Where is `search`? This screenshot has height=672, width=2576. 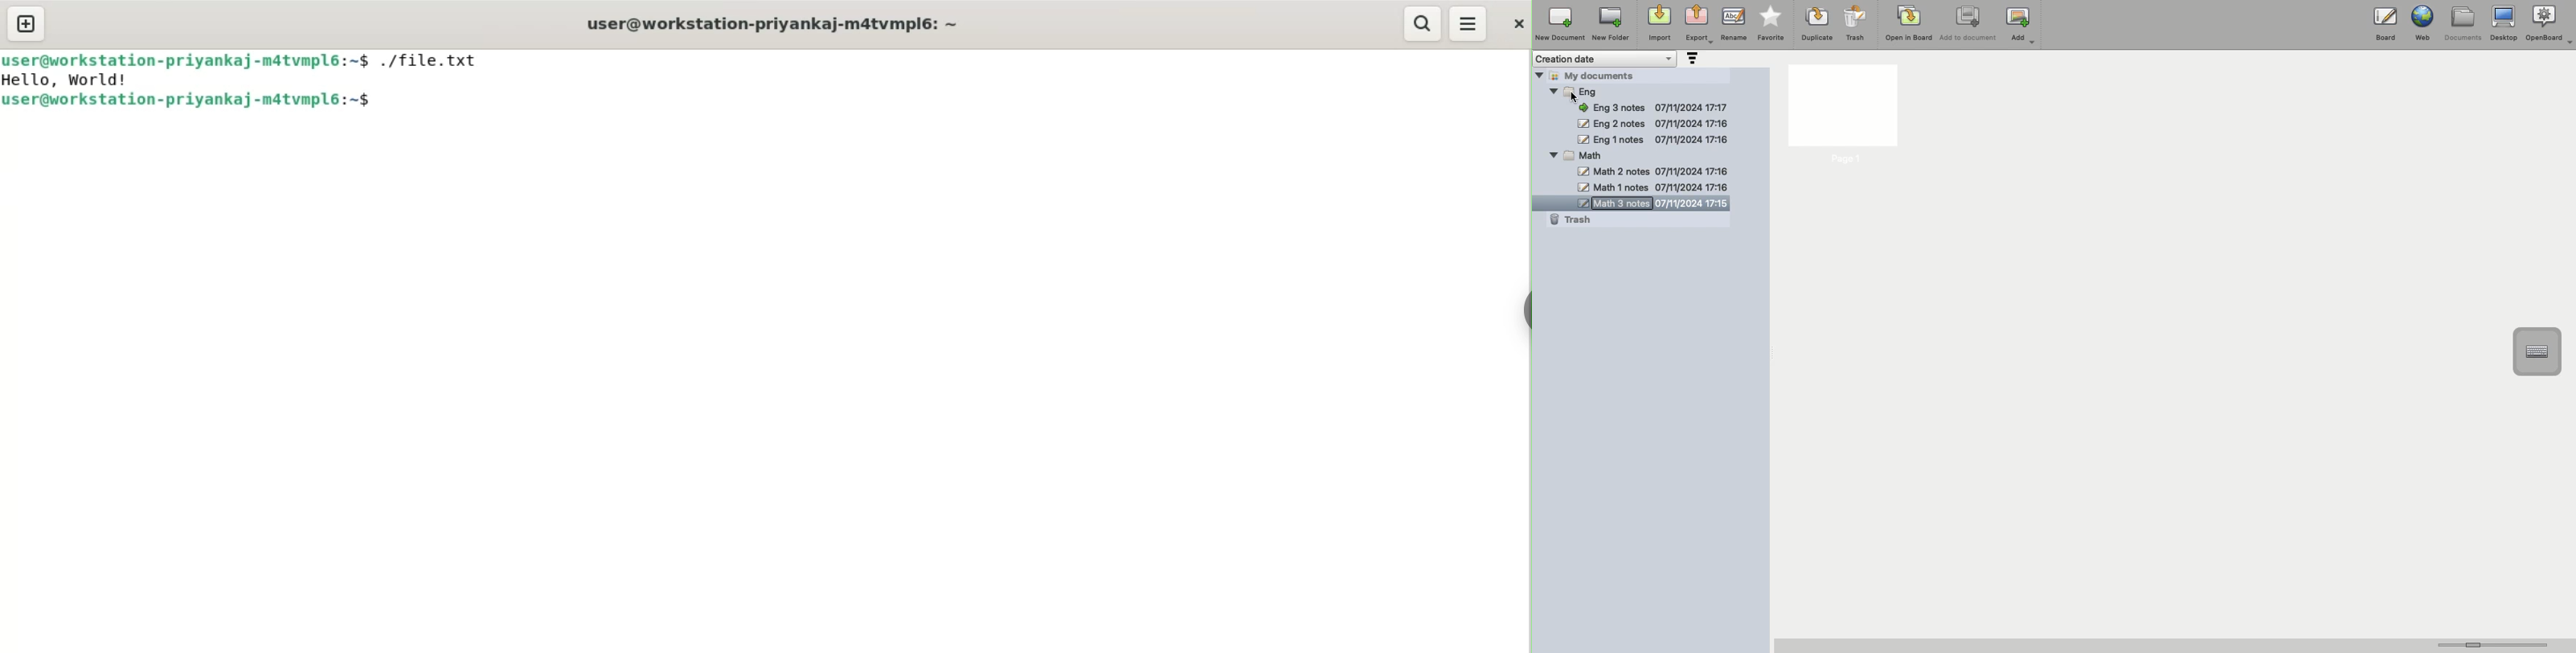 search is located at coordinates (1424, 24).